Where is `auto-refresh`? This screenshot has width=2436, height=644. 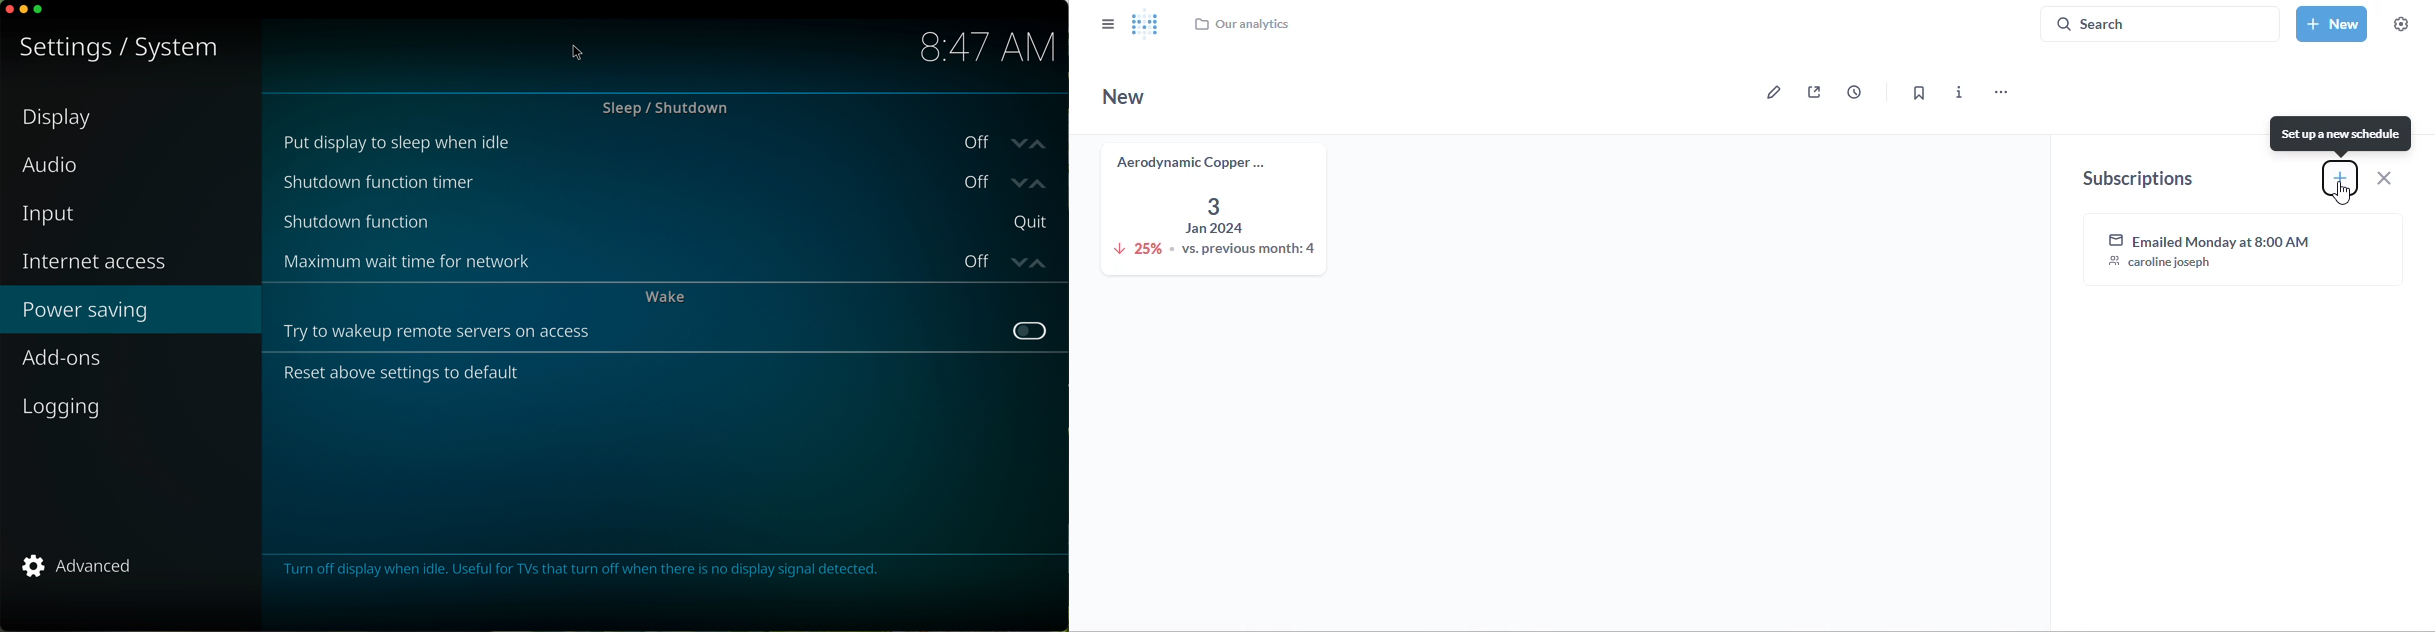 auto-refresh is located at coordinates (1854, 91).